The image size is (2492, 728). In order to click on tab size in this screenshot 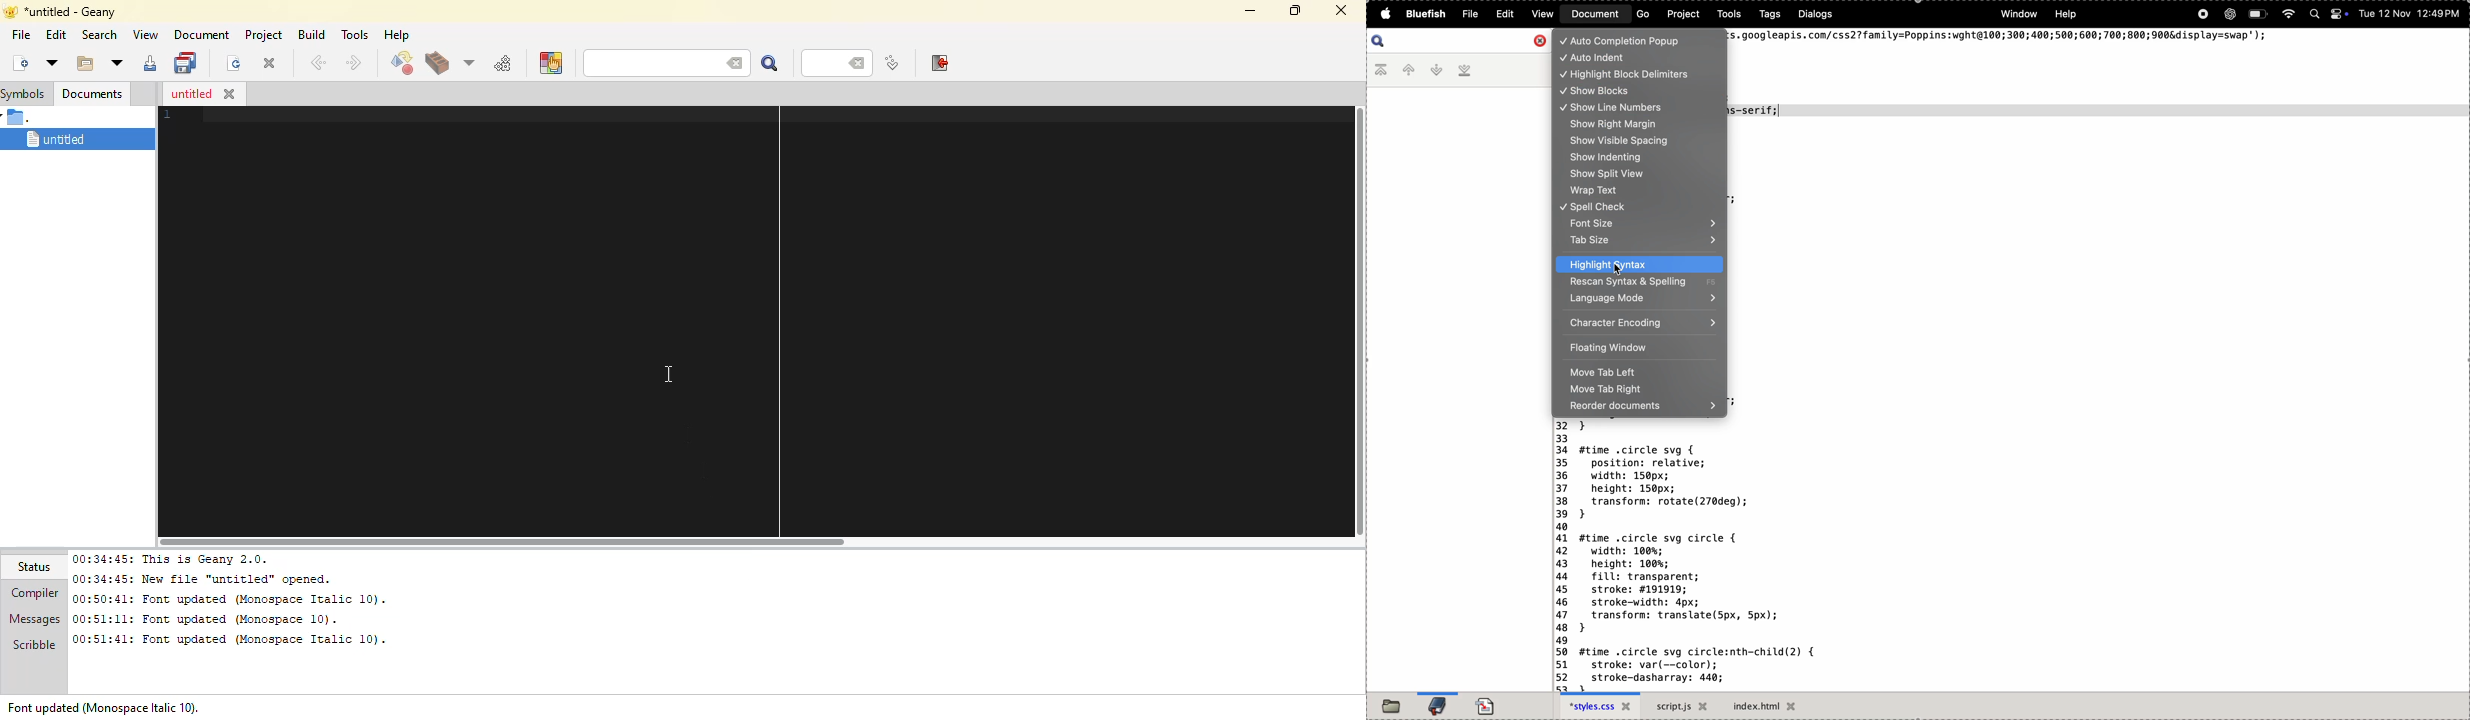, I will do `click(1642, 242)`.